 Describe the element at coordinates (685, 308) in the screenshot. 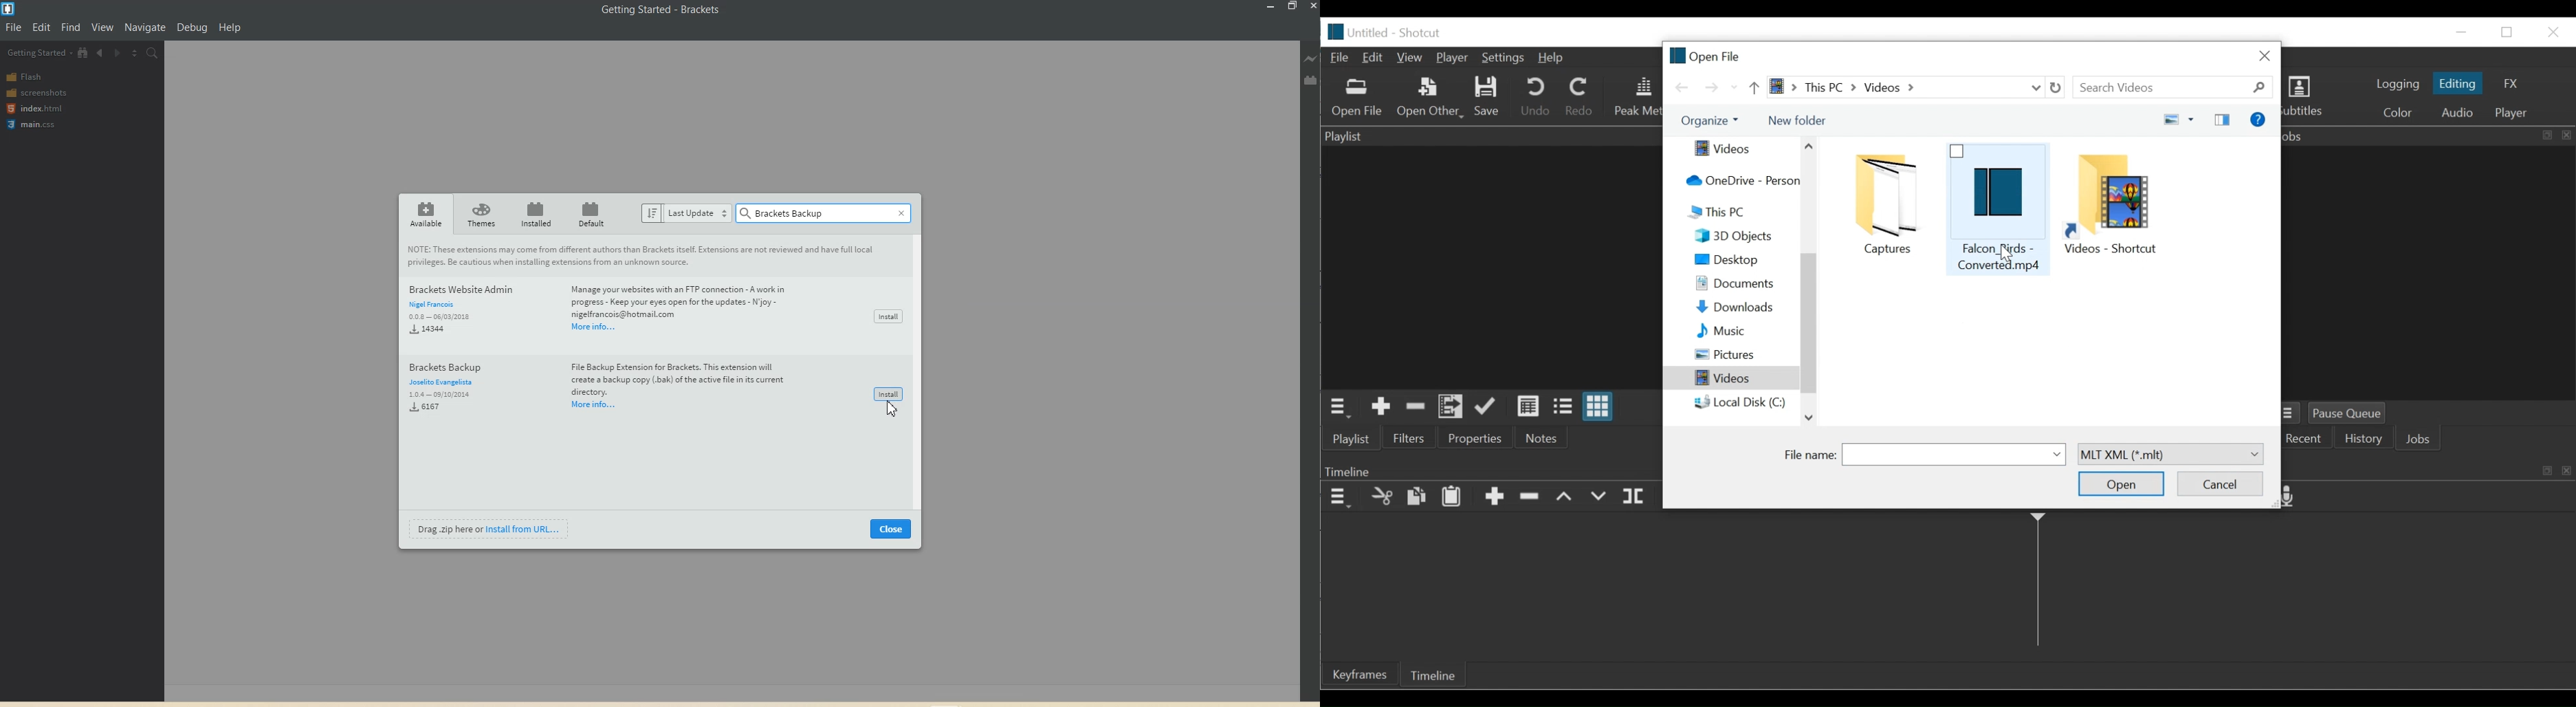

I see `Manage your websites with an FTP connection - A work in progress - Keep your eyes open for the updates - joy -nigelfrancois@hotmail.comMoreinfo...` at that location.